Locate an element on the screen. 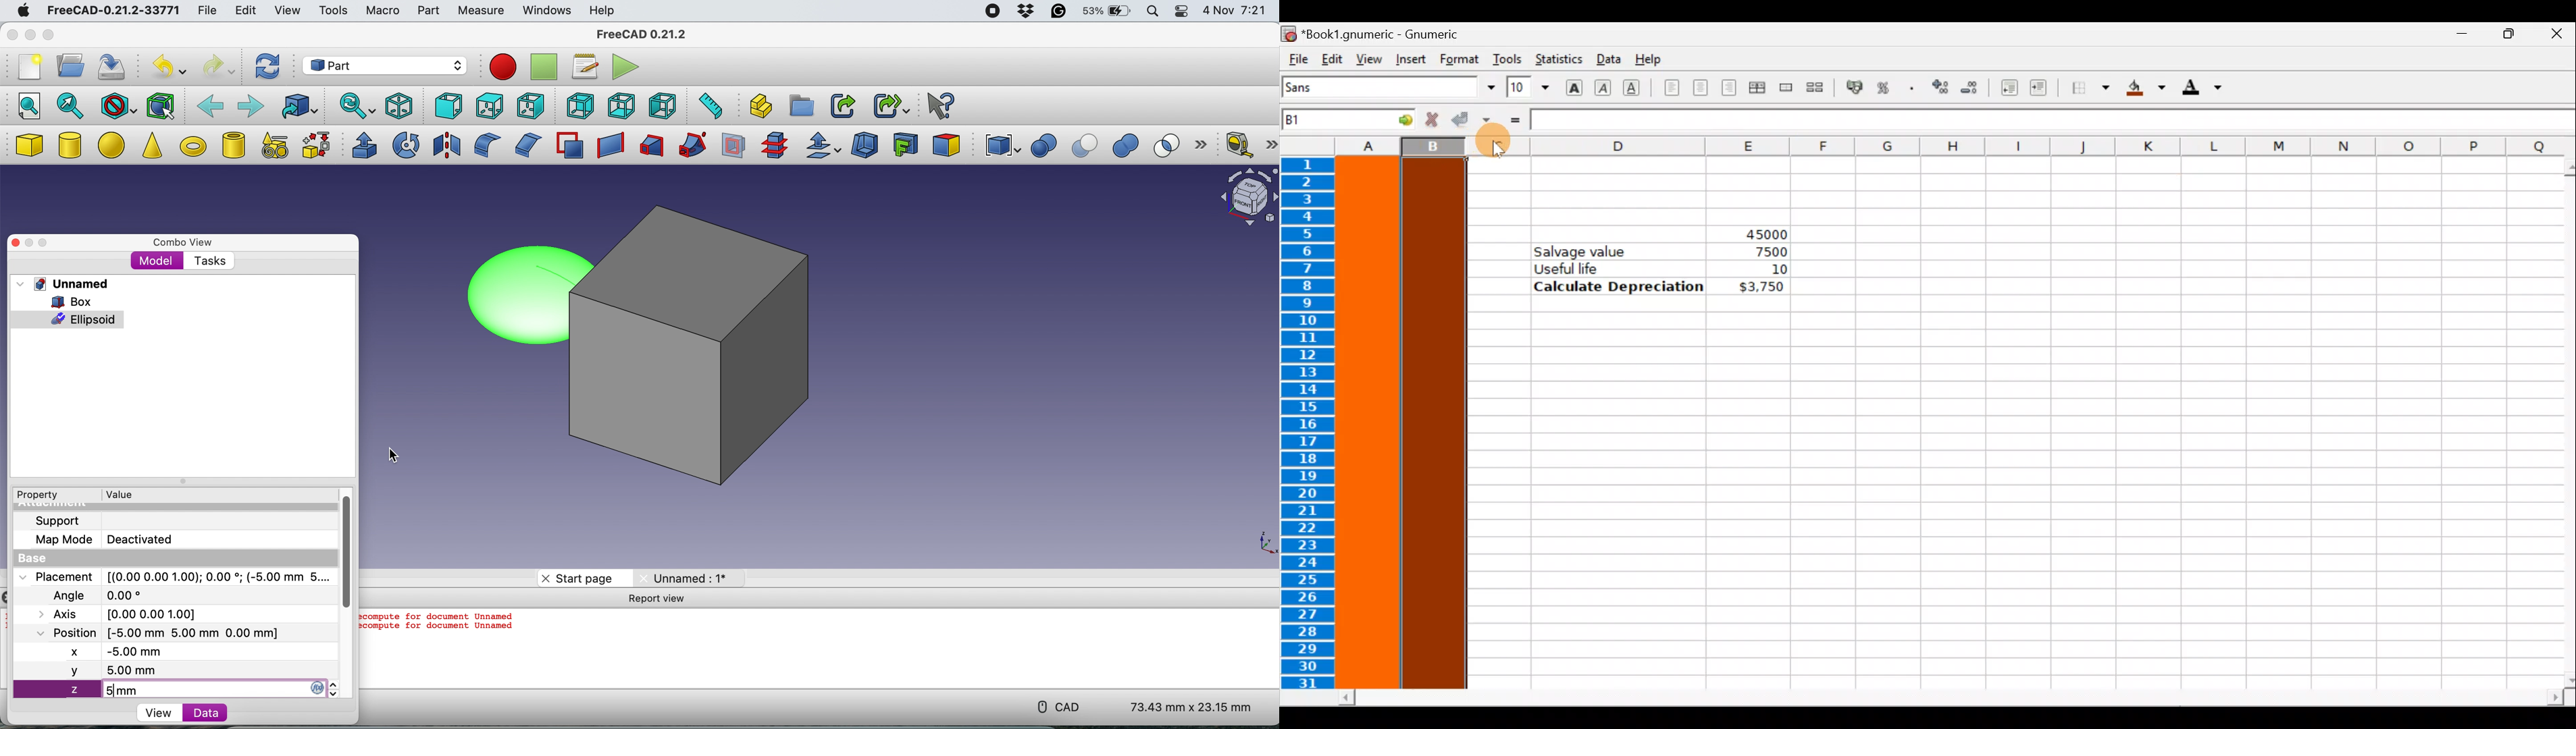  Format is located at coordinates (1461, 59).